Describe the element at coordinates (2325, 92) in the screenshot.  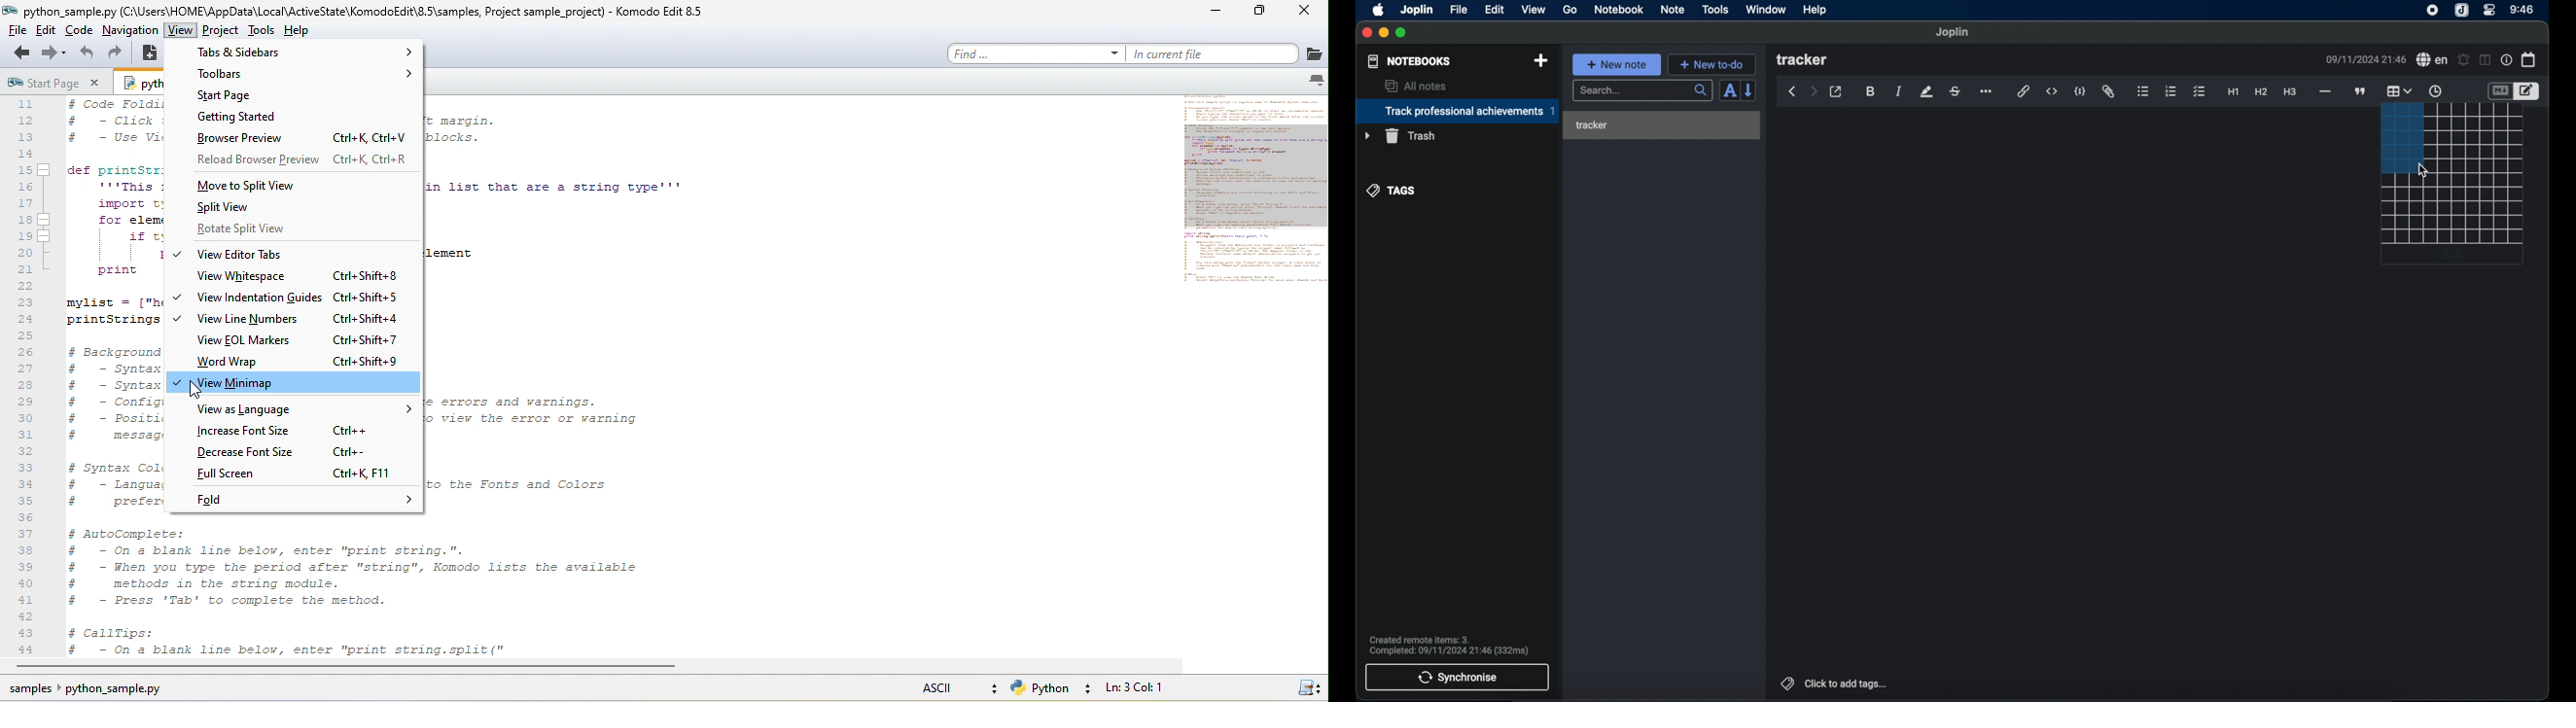
I see `horizontal line` at that location.